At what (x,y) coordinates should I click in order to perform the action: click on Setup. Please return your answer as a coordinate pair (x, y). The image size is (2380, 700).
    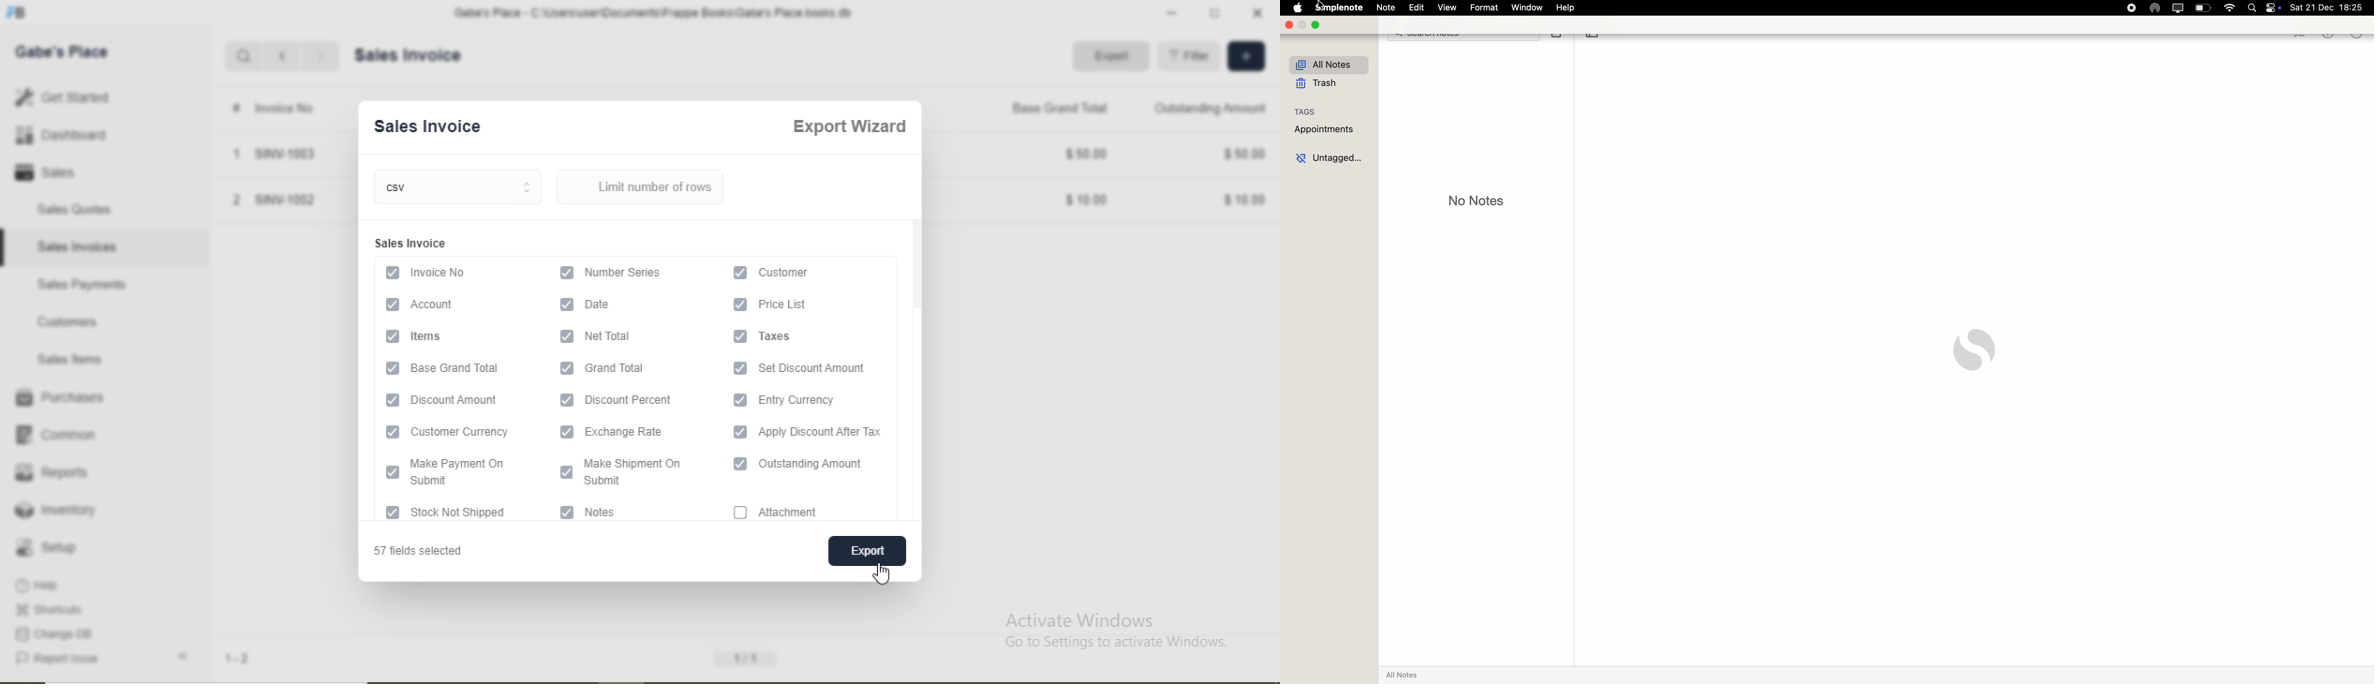
    Looking at the image, I should click on (54, 547).